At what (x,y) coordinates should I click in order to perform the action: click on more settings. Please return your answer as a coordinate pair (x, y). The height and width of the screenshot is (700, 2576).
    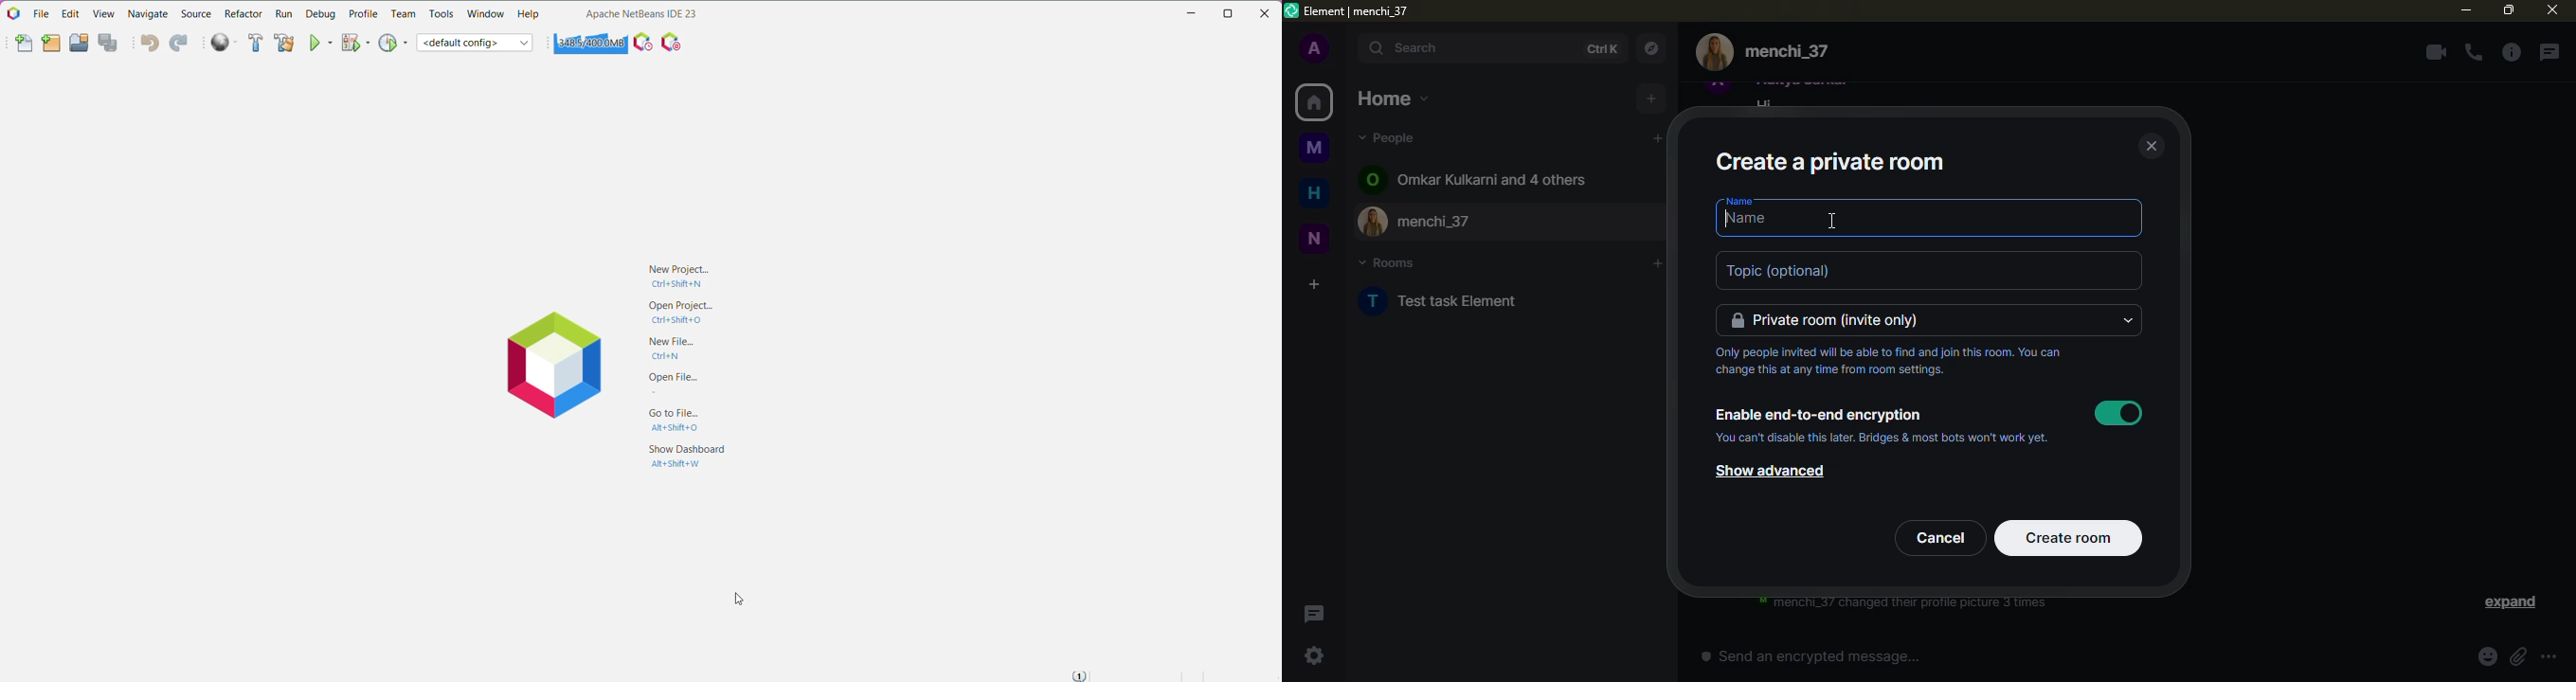
    Looking at the image, I should click on (2549, 656).